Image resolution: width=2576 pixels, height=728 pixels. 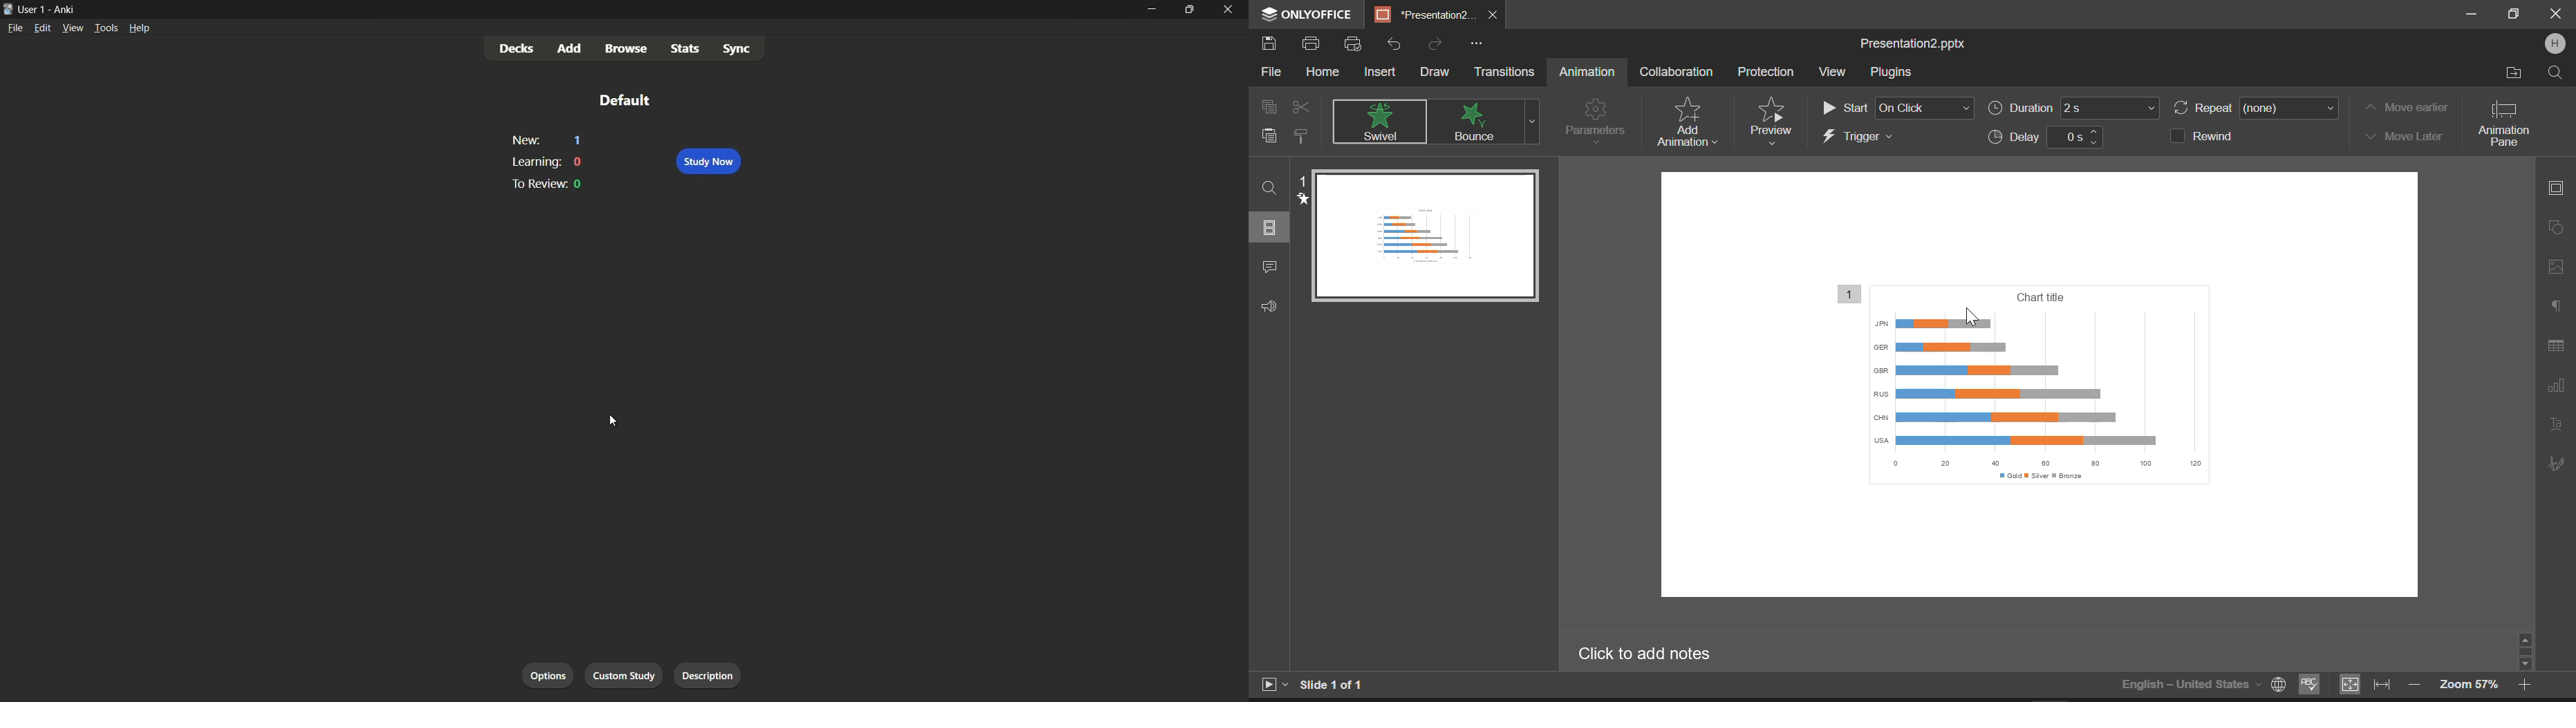 I want to click on File, so click(x=1269, y=75).